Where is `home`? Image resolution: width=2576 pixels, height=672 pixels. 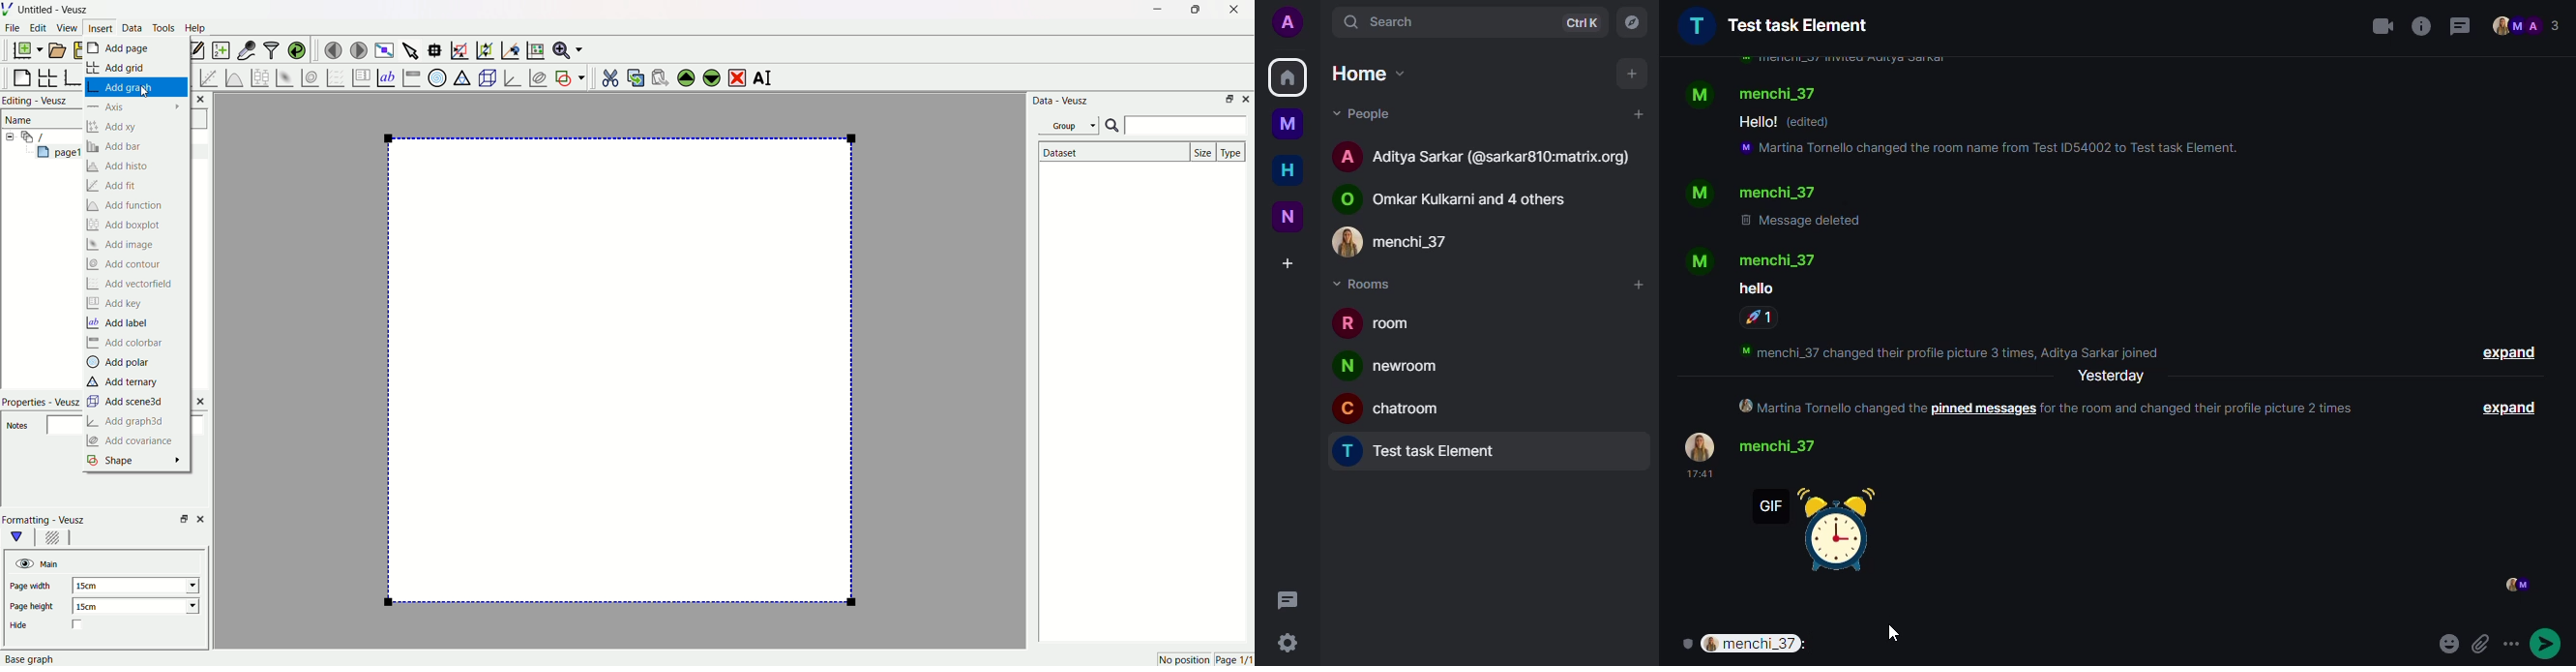
home is located at coordinates (1367, 73).